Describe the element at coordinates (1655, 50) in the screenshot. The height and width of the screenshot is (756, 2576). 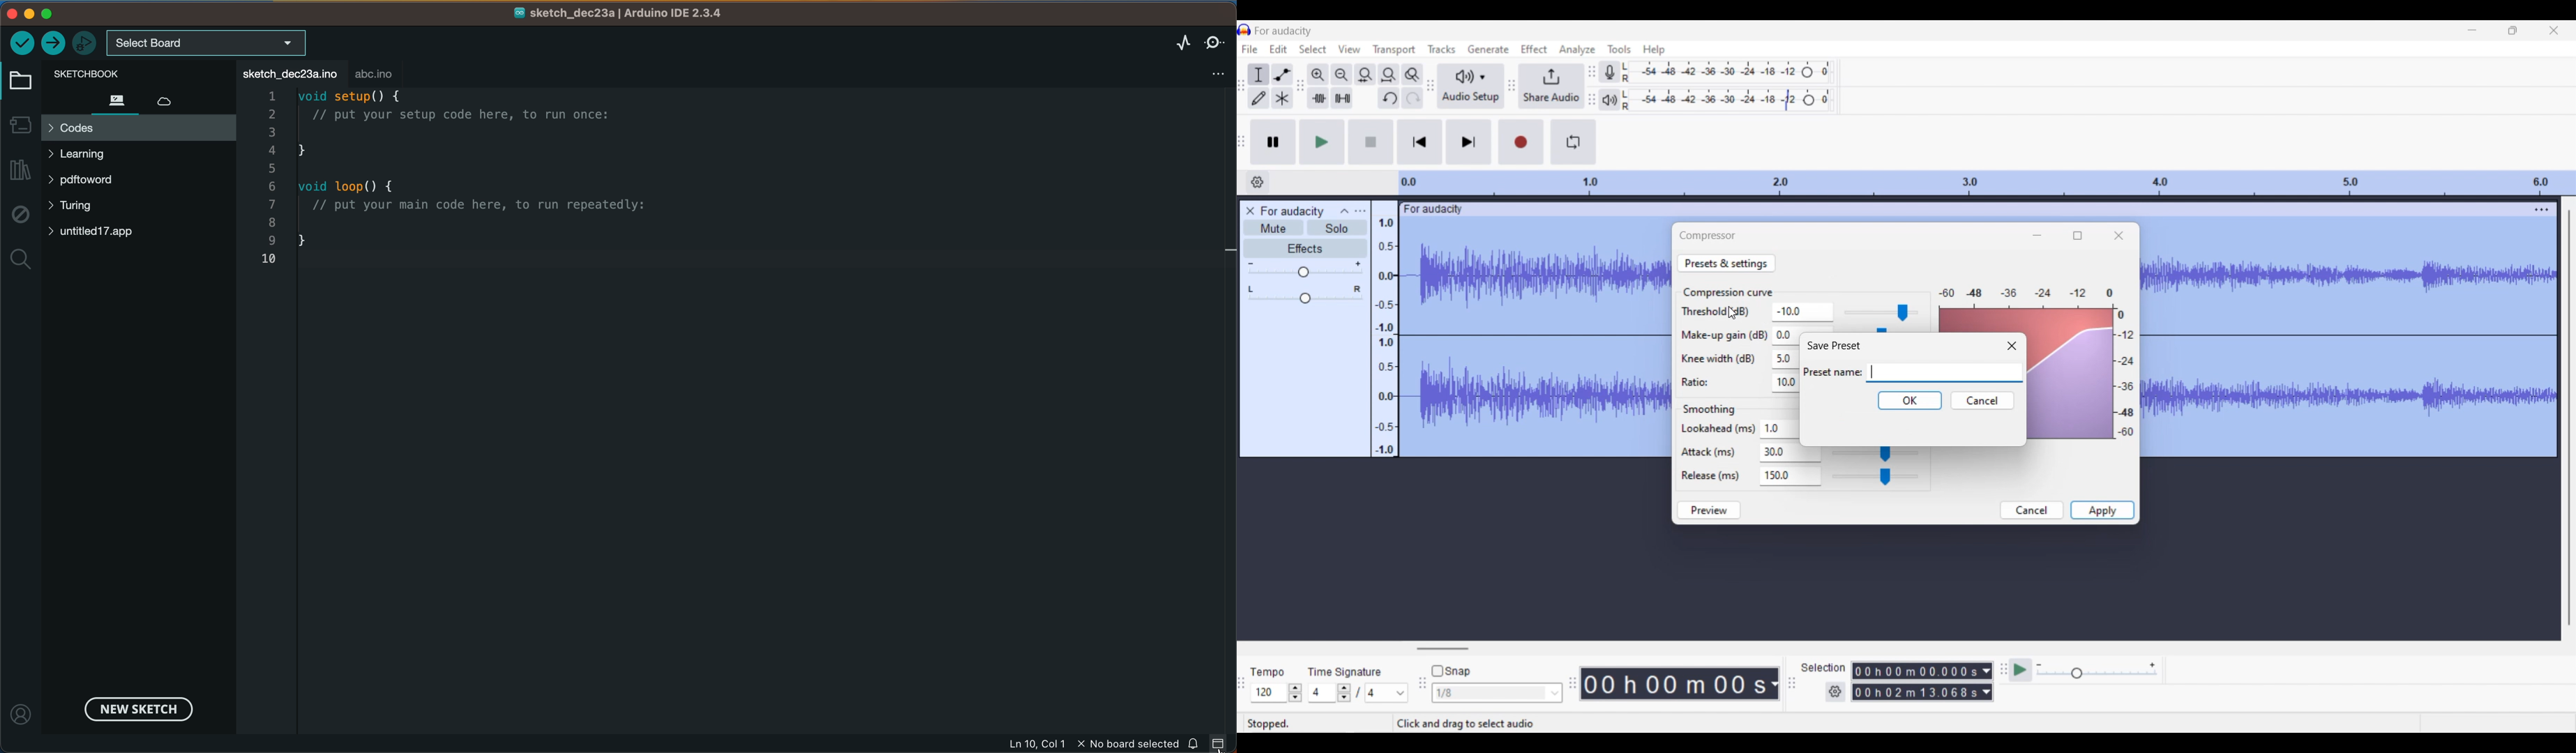
I see `Help` at that location.